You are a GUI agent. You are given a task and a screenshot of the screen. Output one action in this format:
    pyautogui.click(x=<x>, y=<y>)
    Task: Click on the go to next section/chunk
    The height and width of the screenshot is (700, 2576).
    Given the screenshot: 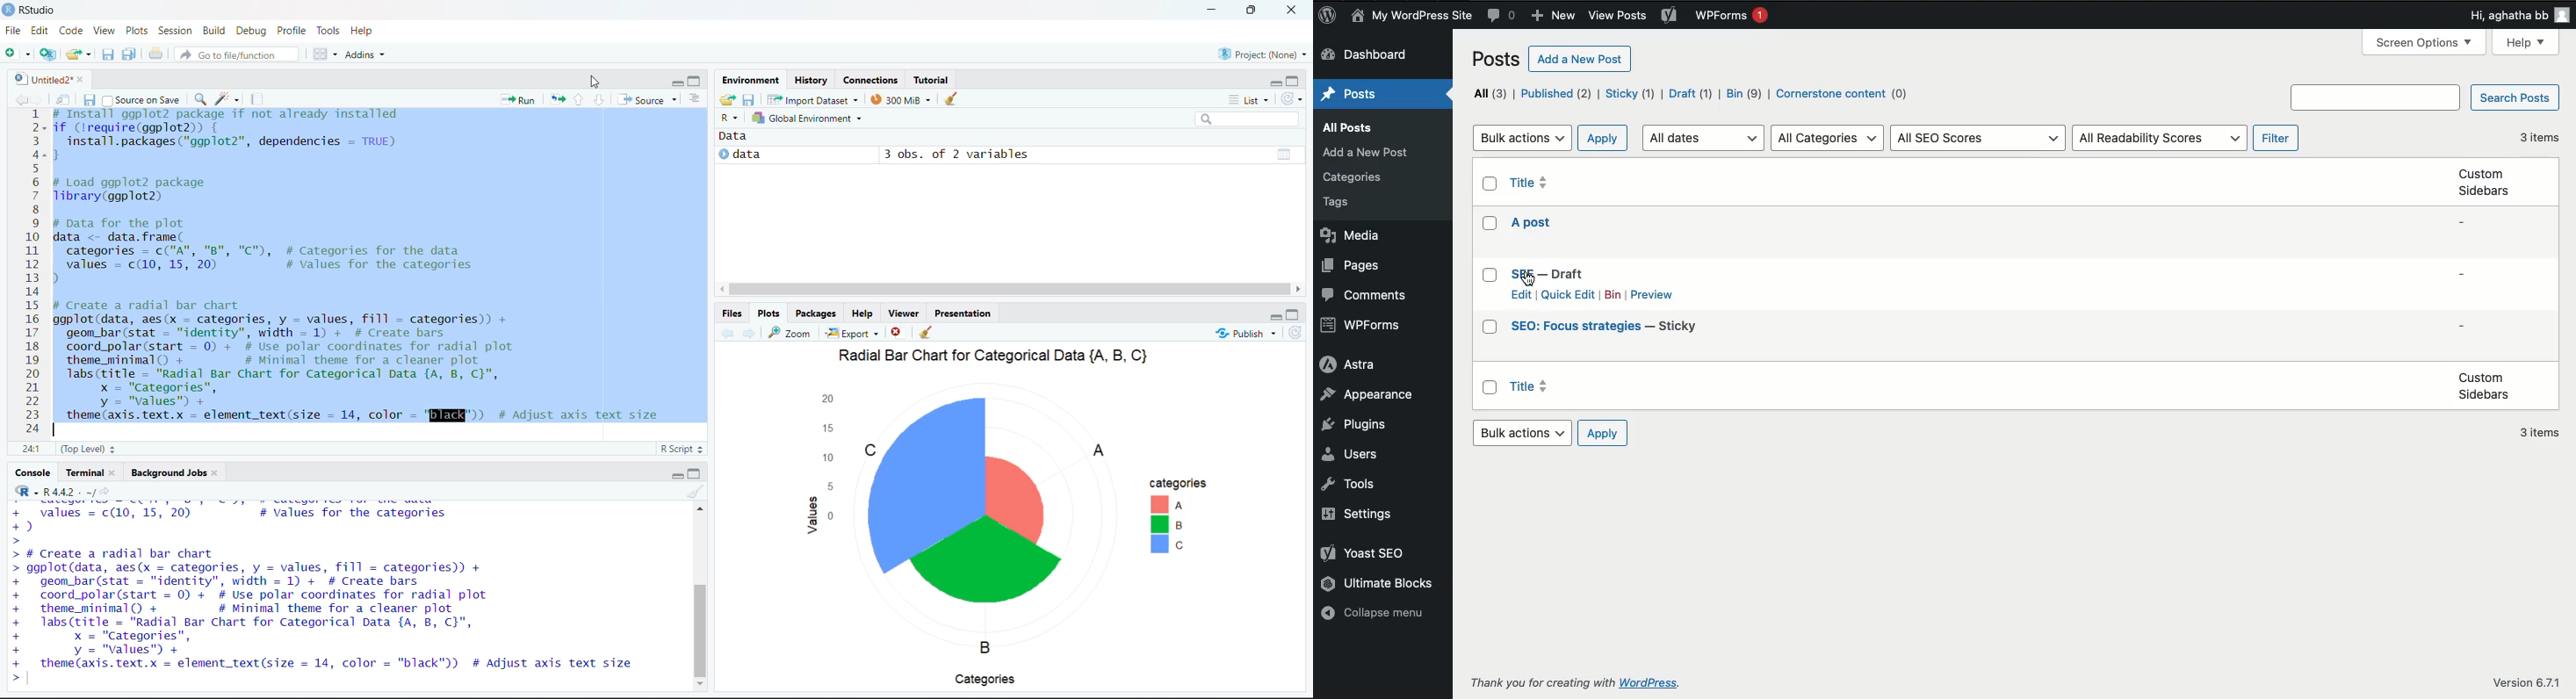 What is the action you would take?
    pyautogui.click(x=580, y=99)
    